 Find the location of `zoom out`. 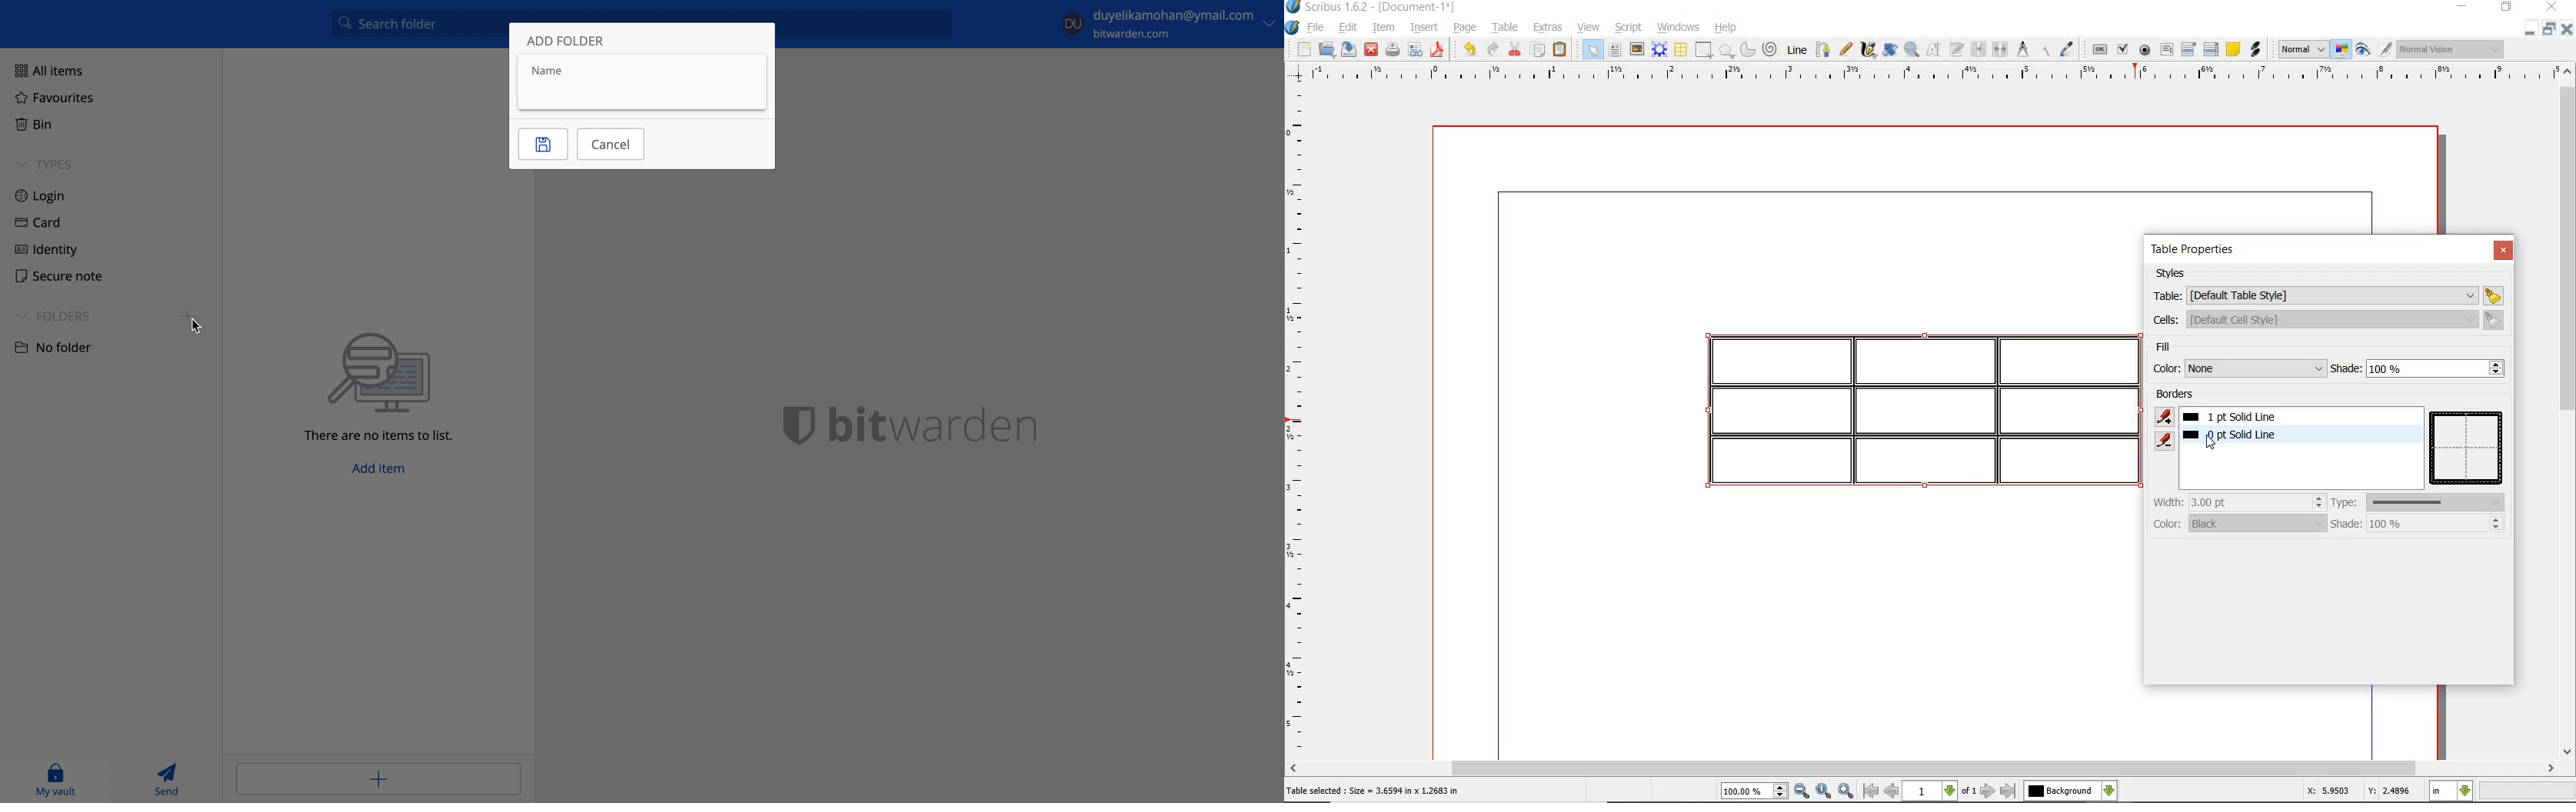

zoom out is located at coordinates (1802, 791).